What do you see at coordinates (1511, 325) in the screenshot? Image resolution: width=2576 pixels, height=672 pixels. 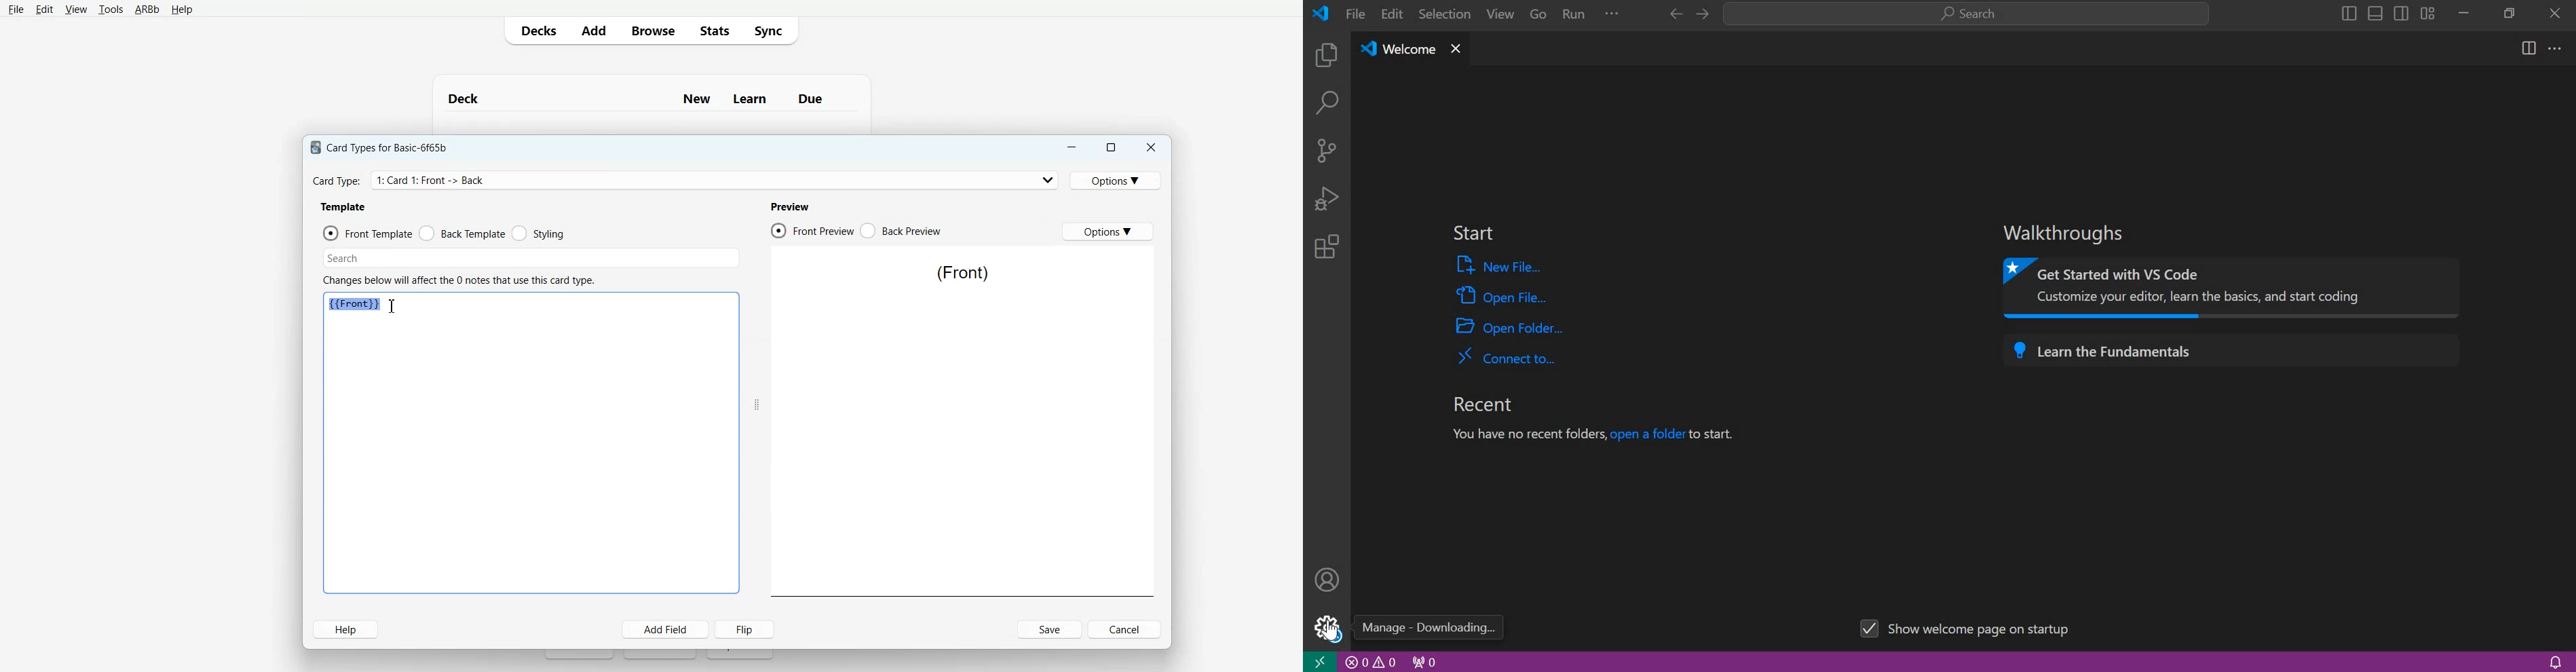 I see `open folder` at bounding box center [1511, 325].